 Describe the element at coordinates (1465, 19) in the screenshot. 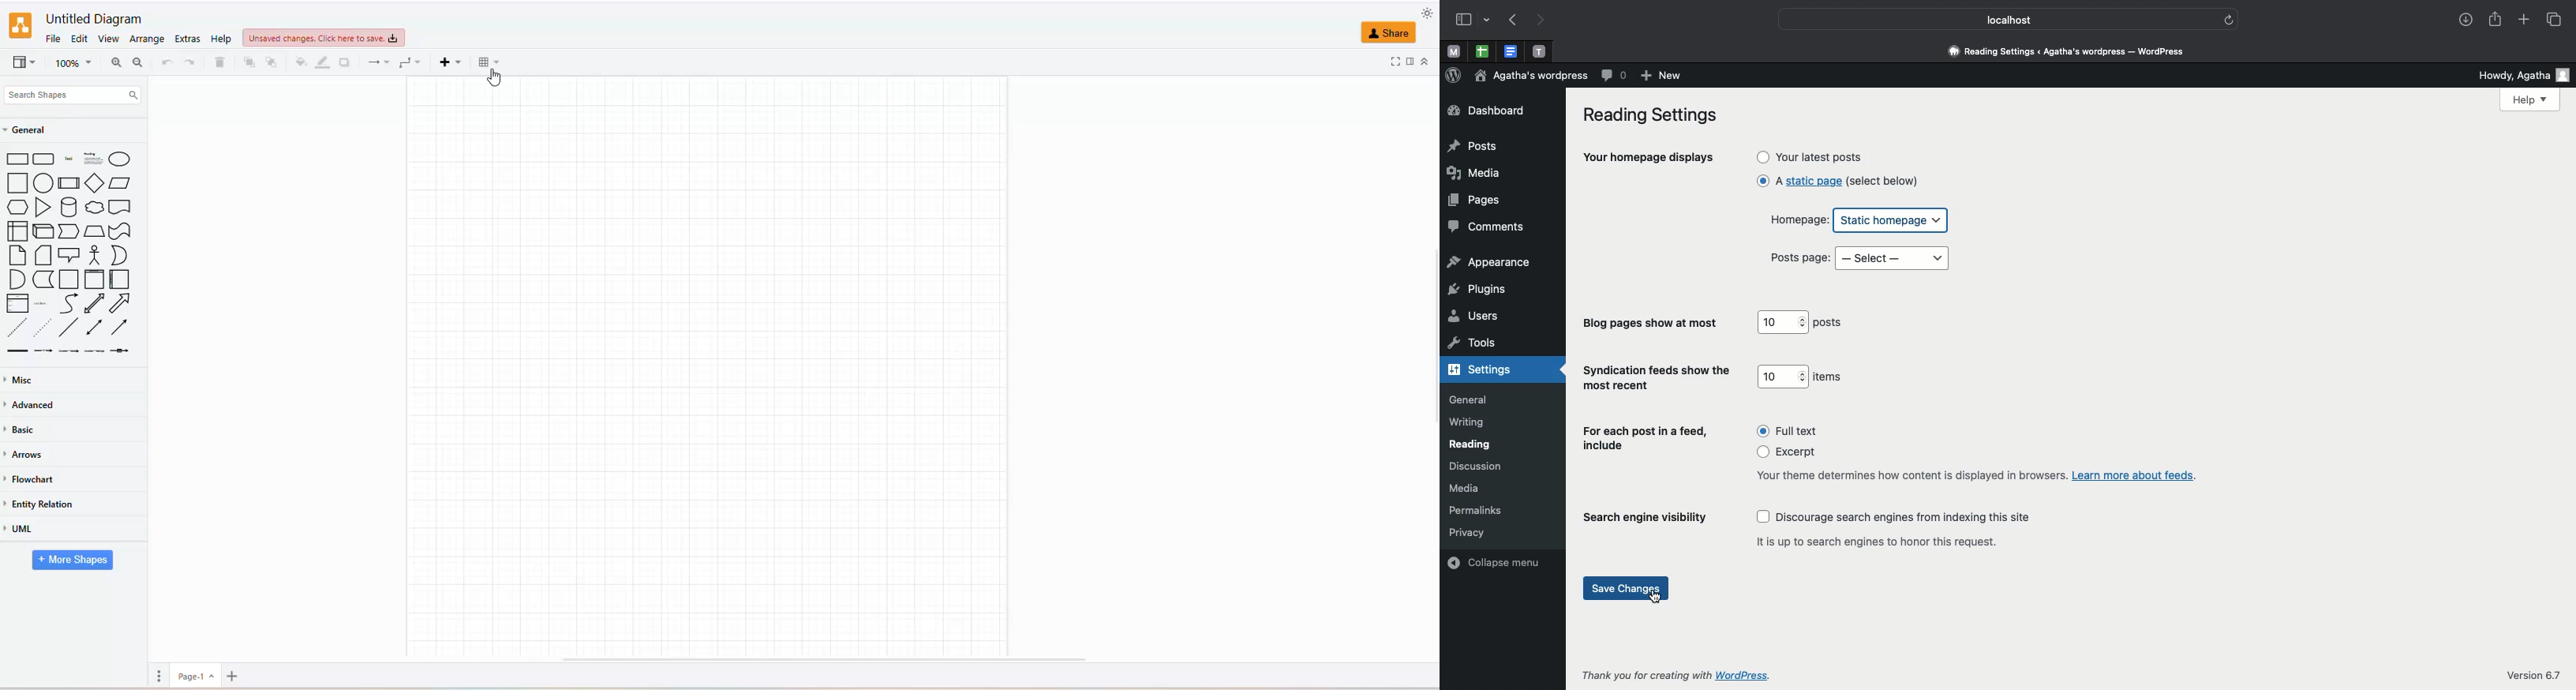

I see `Sidebar` at that location.